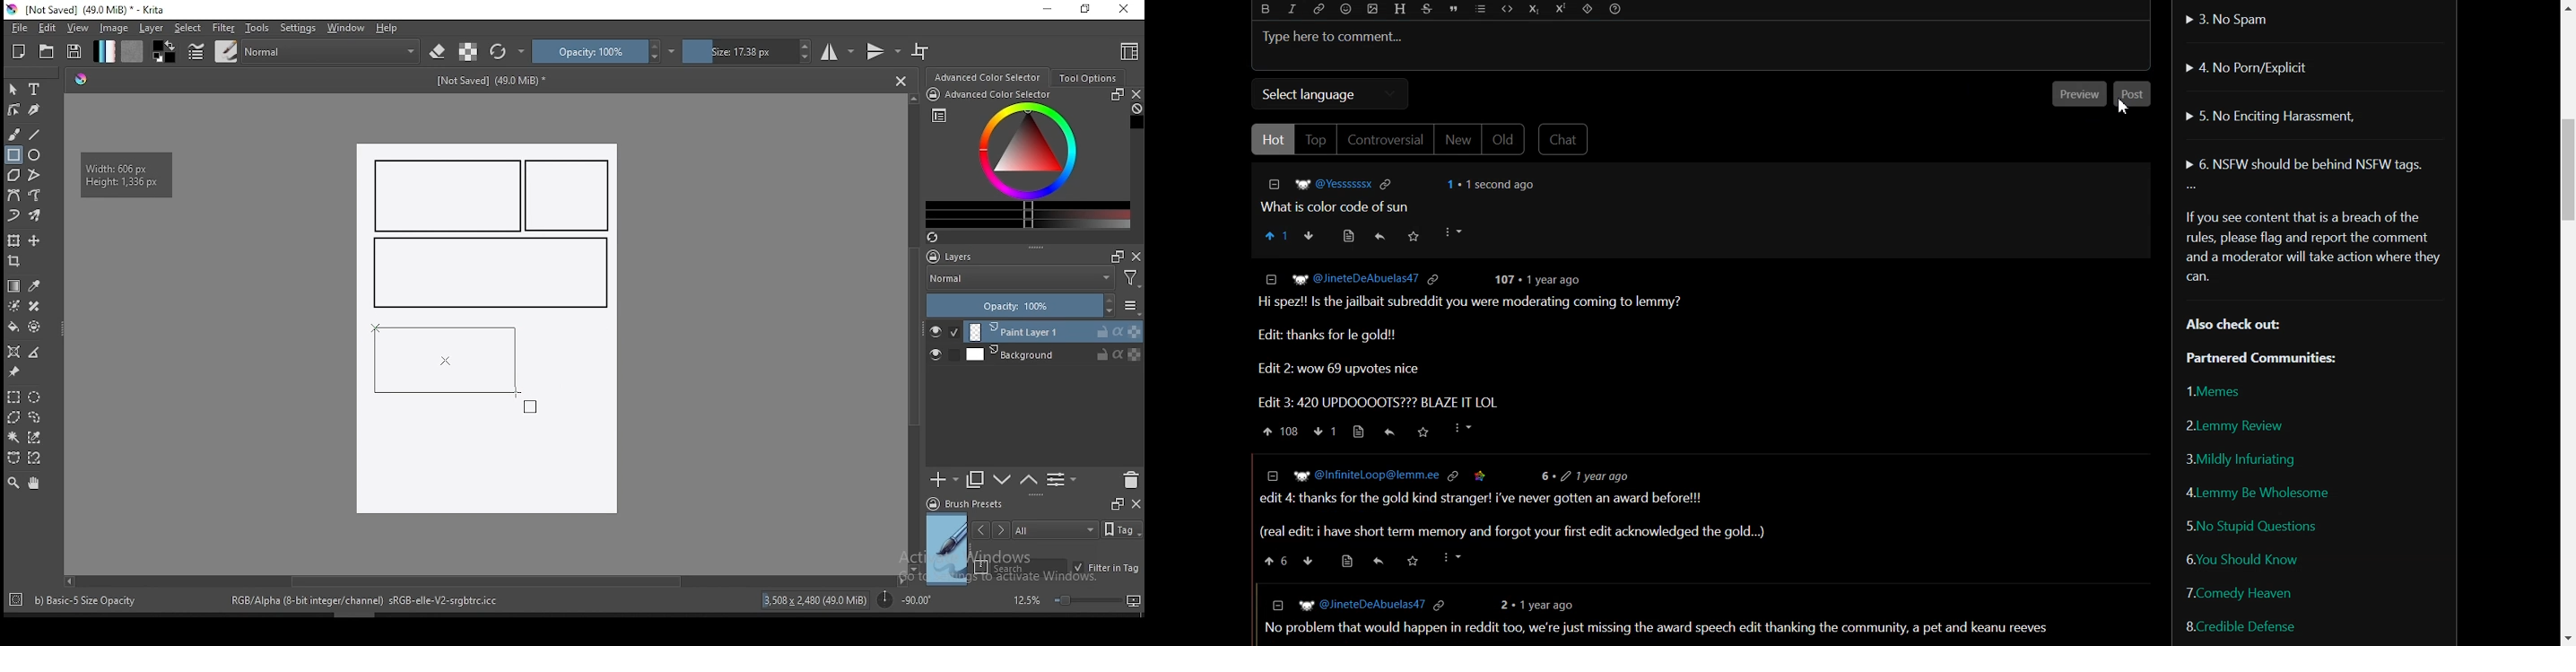 The image size is (2576, 672). What do you see at coordinates (1024, 158) in the screenshot?
I see `advanced color selector` at bounding box center [1024, 158].